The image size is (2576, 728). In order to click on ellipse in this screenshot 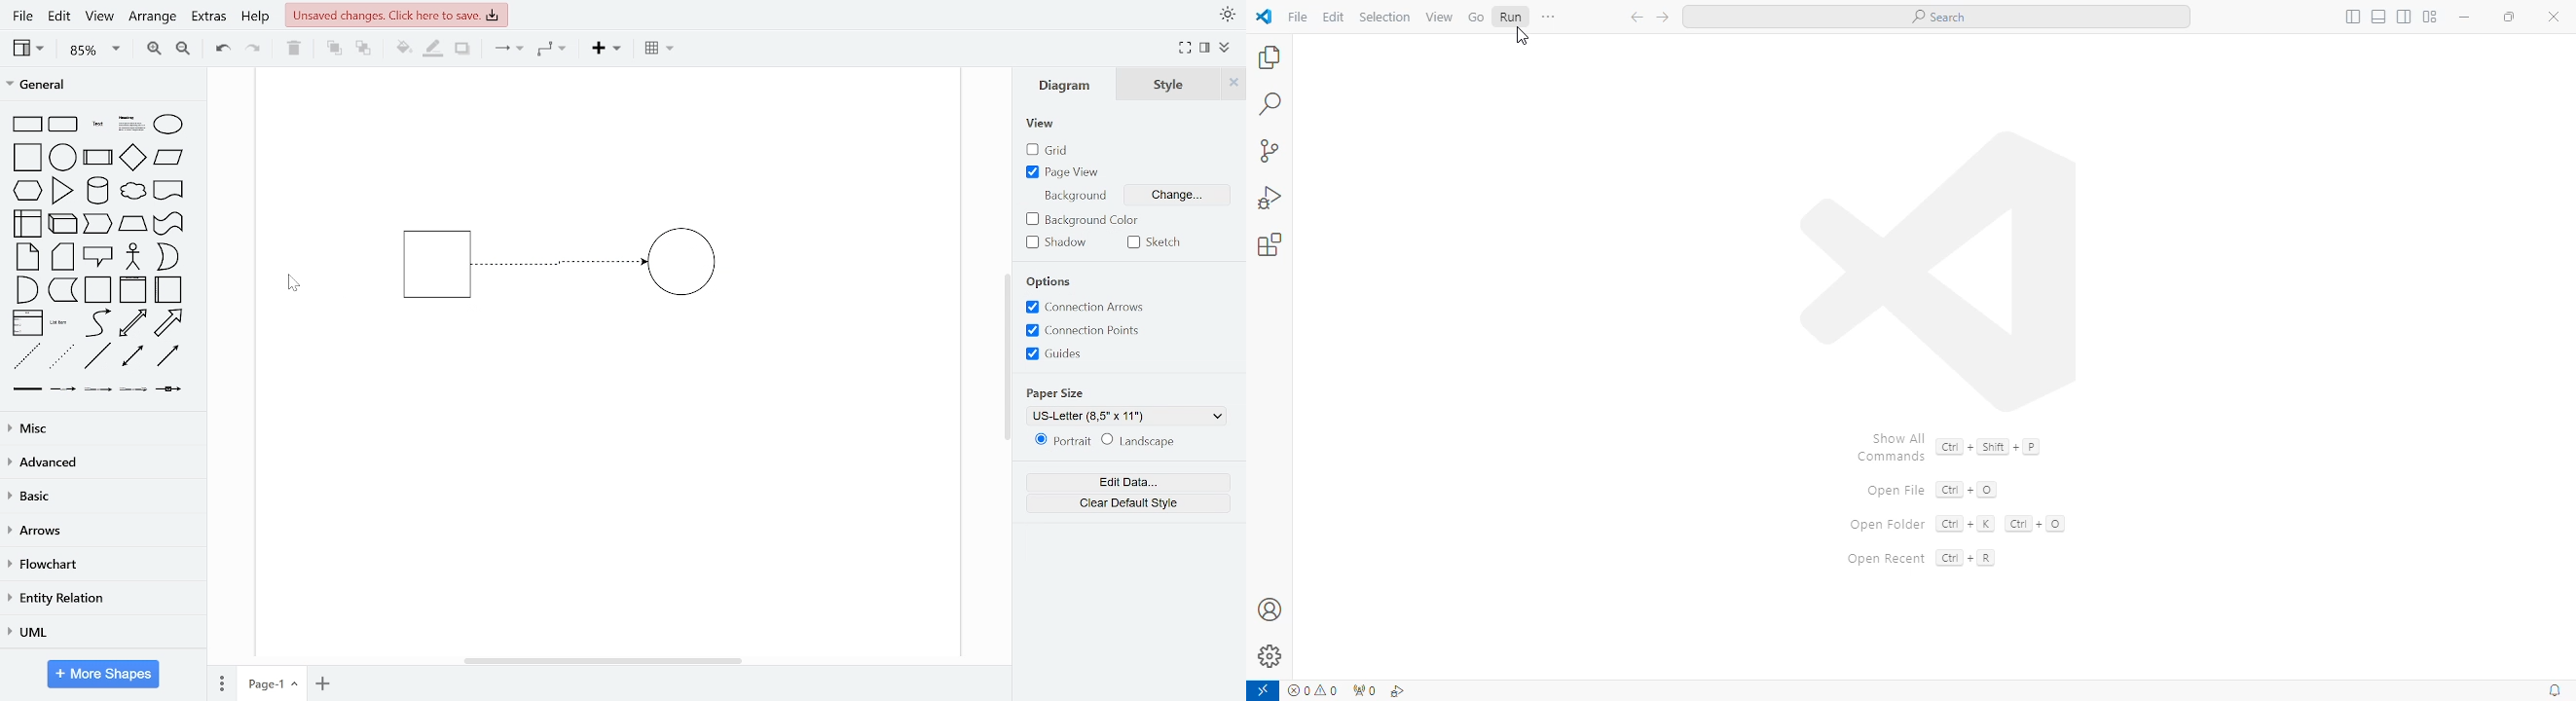, I will do `click(172, 126)`.